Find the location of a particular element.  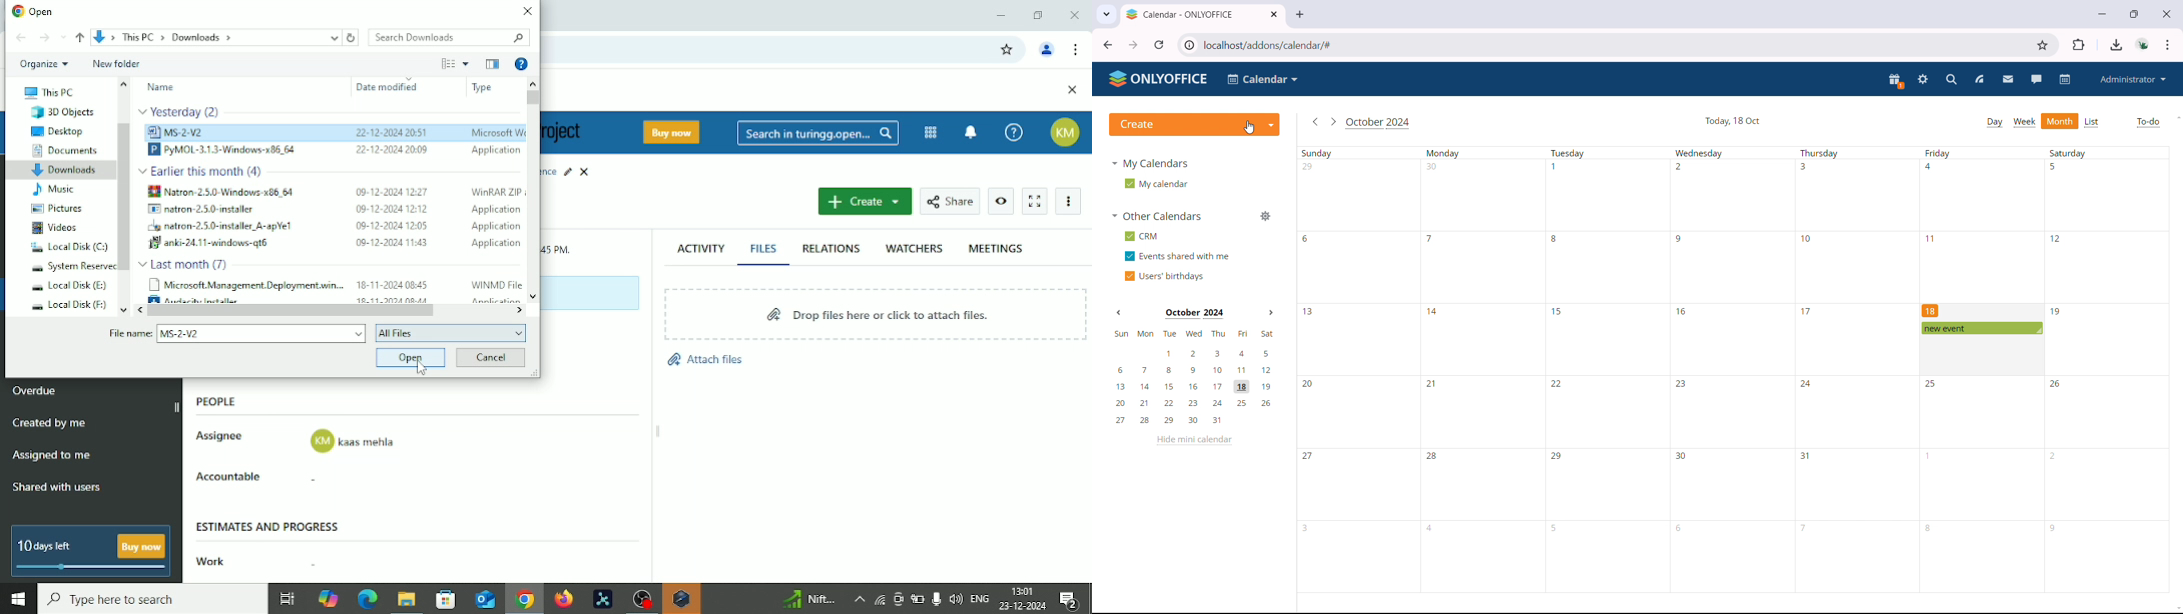

list is located at coordinates (2093, 122).